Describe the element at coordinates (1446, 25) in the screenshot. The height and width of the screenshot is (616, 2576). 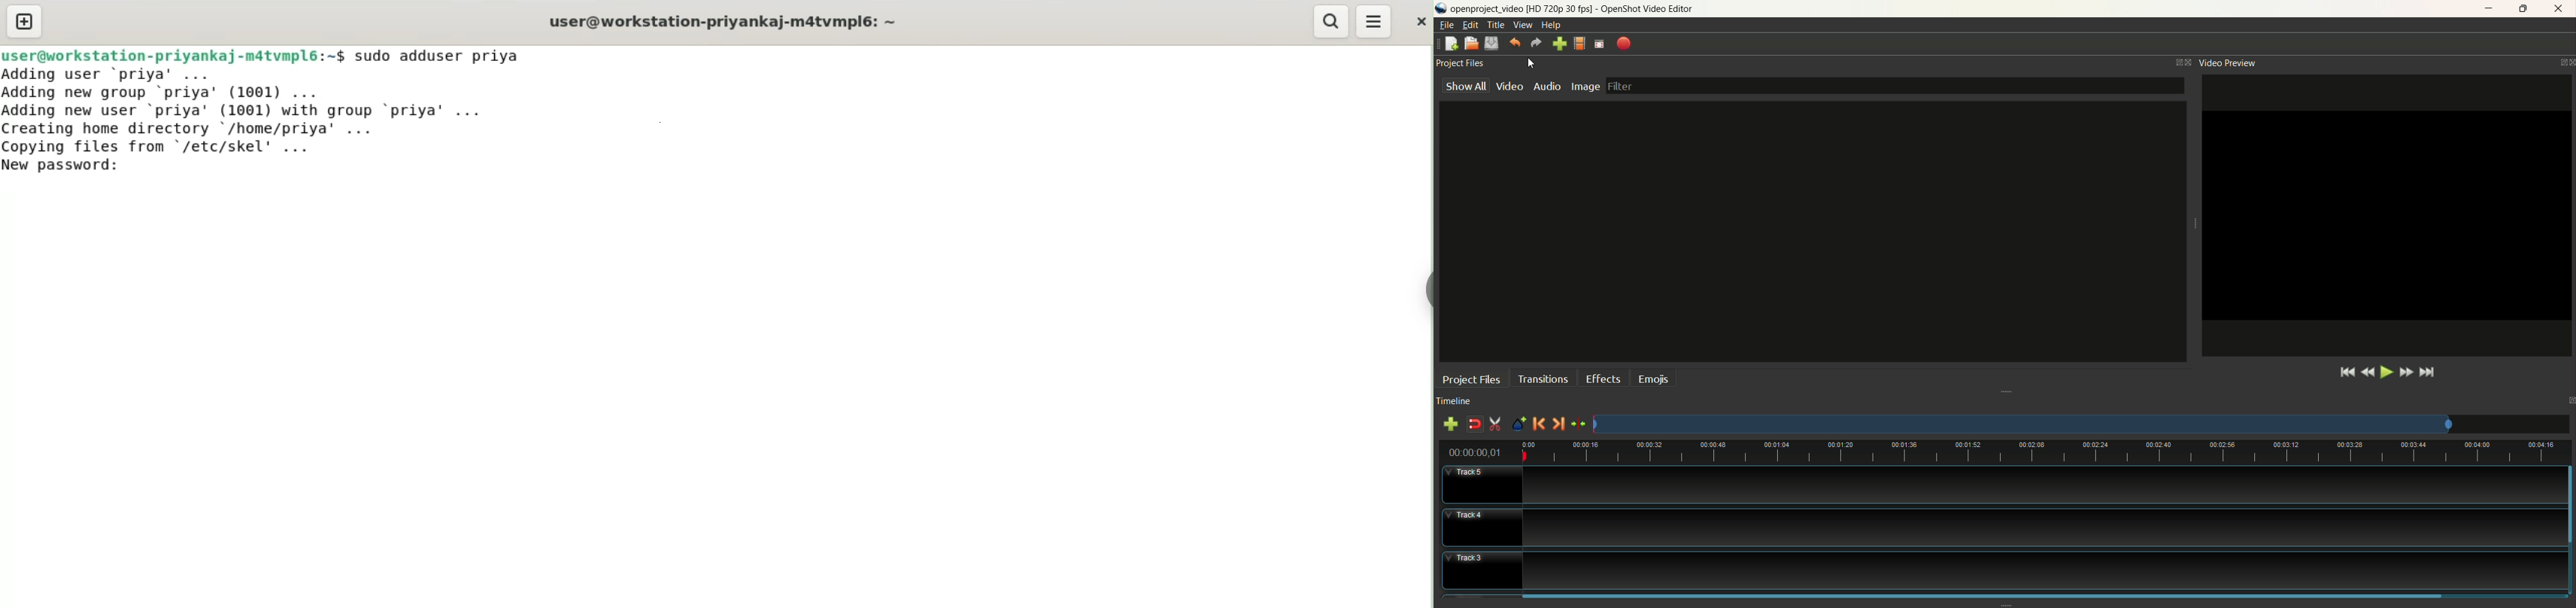
I see `file` at that location.